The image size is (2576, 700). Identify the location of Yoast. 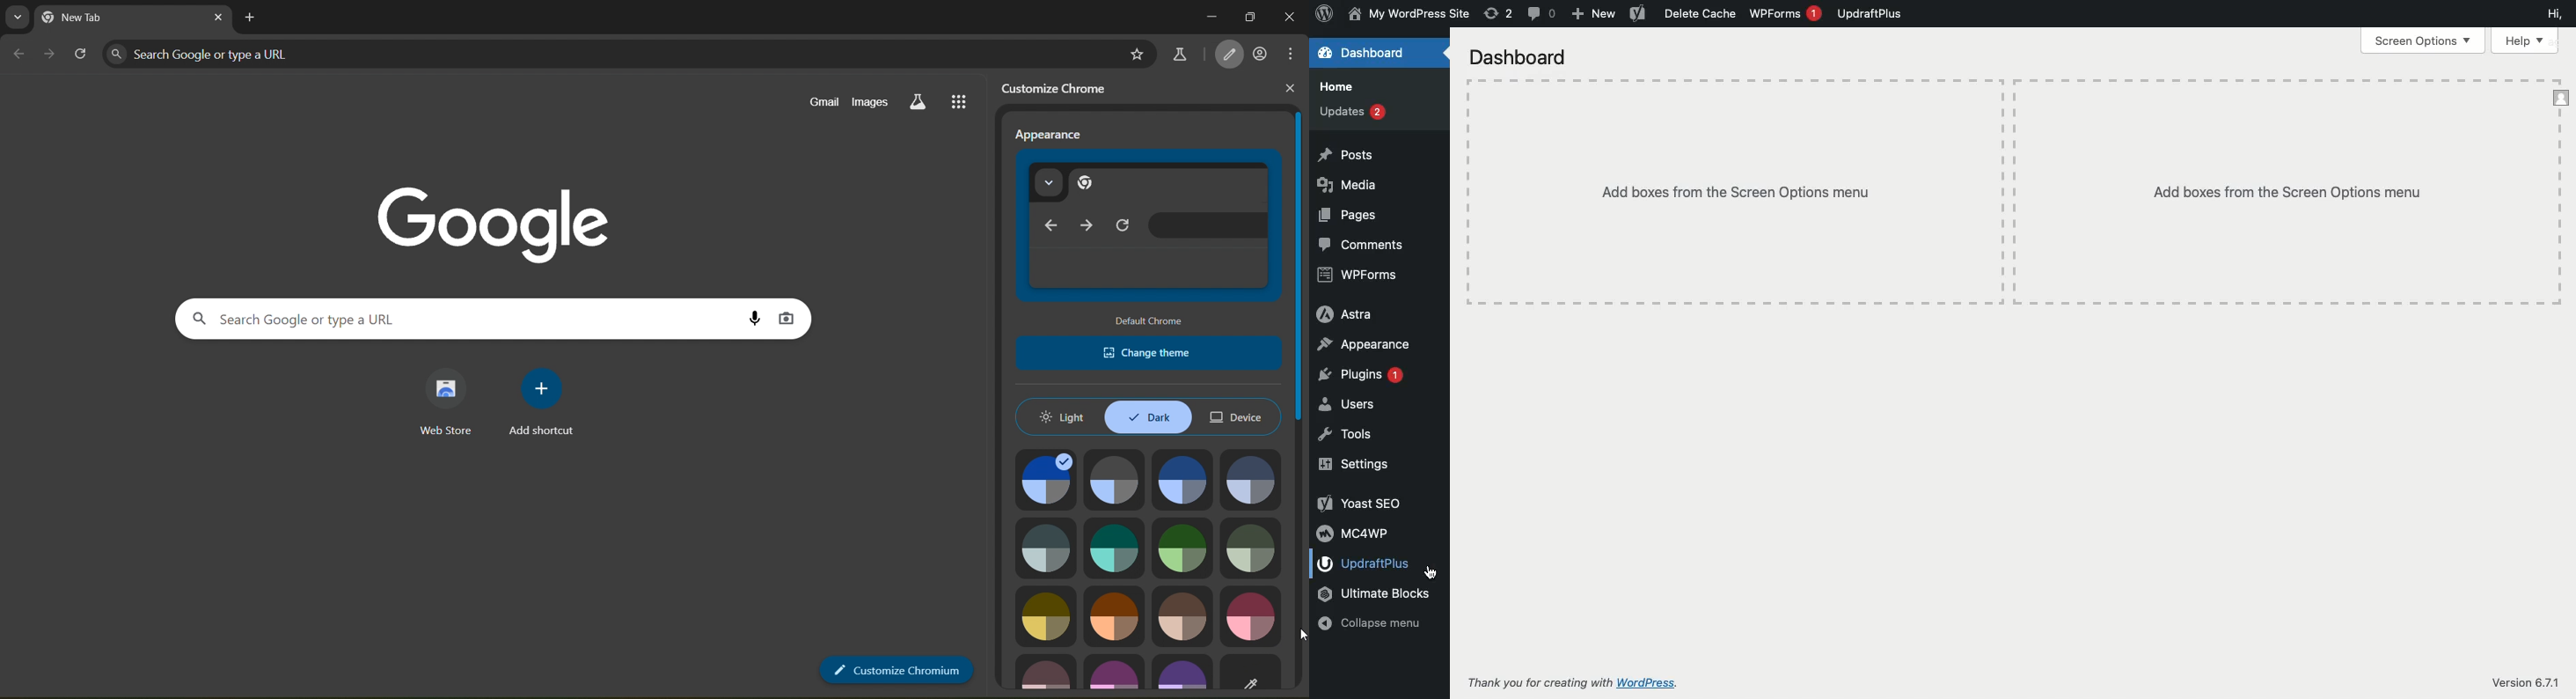
(1636, 15).